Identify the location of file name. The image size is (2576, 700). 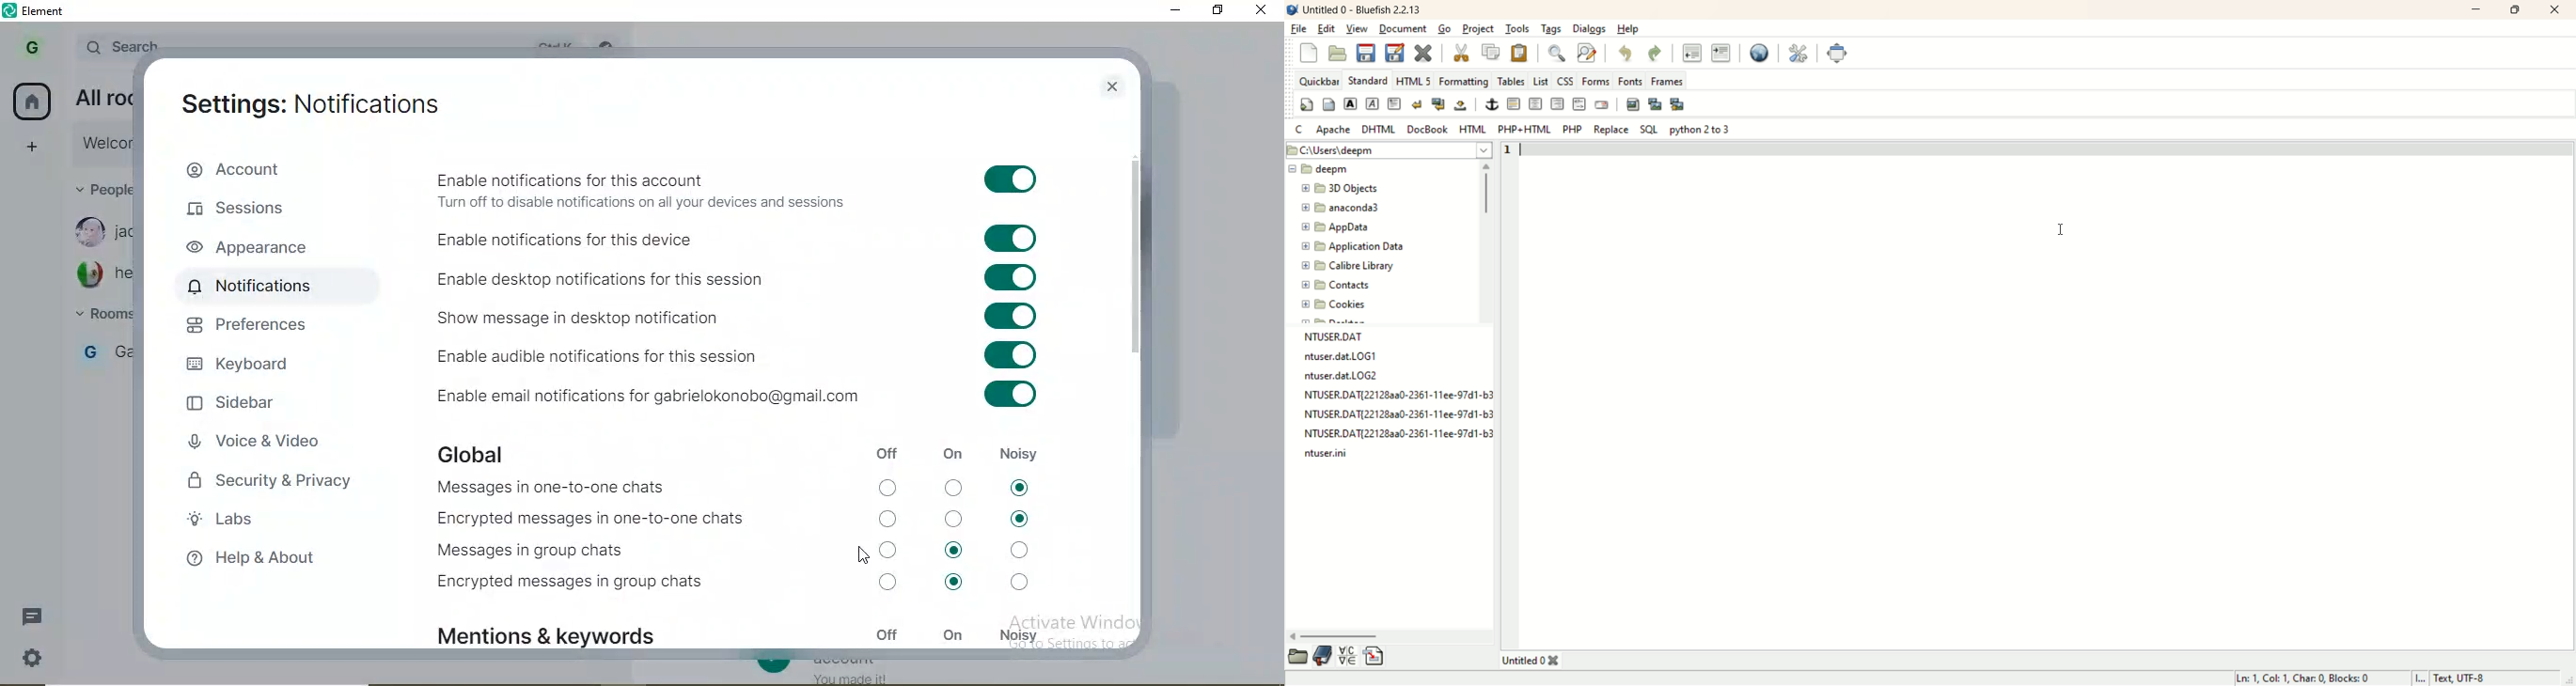
(1397, 414).